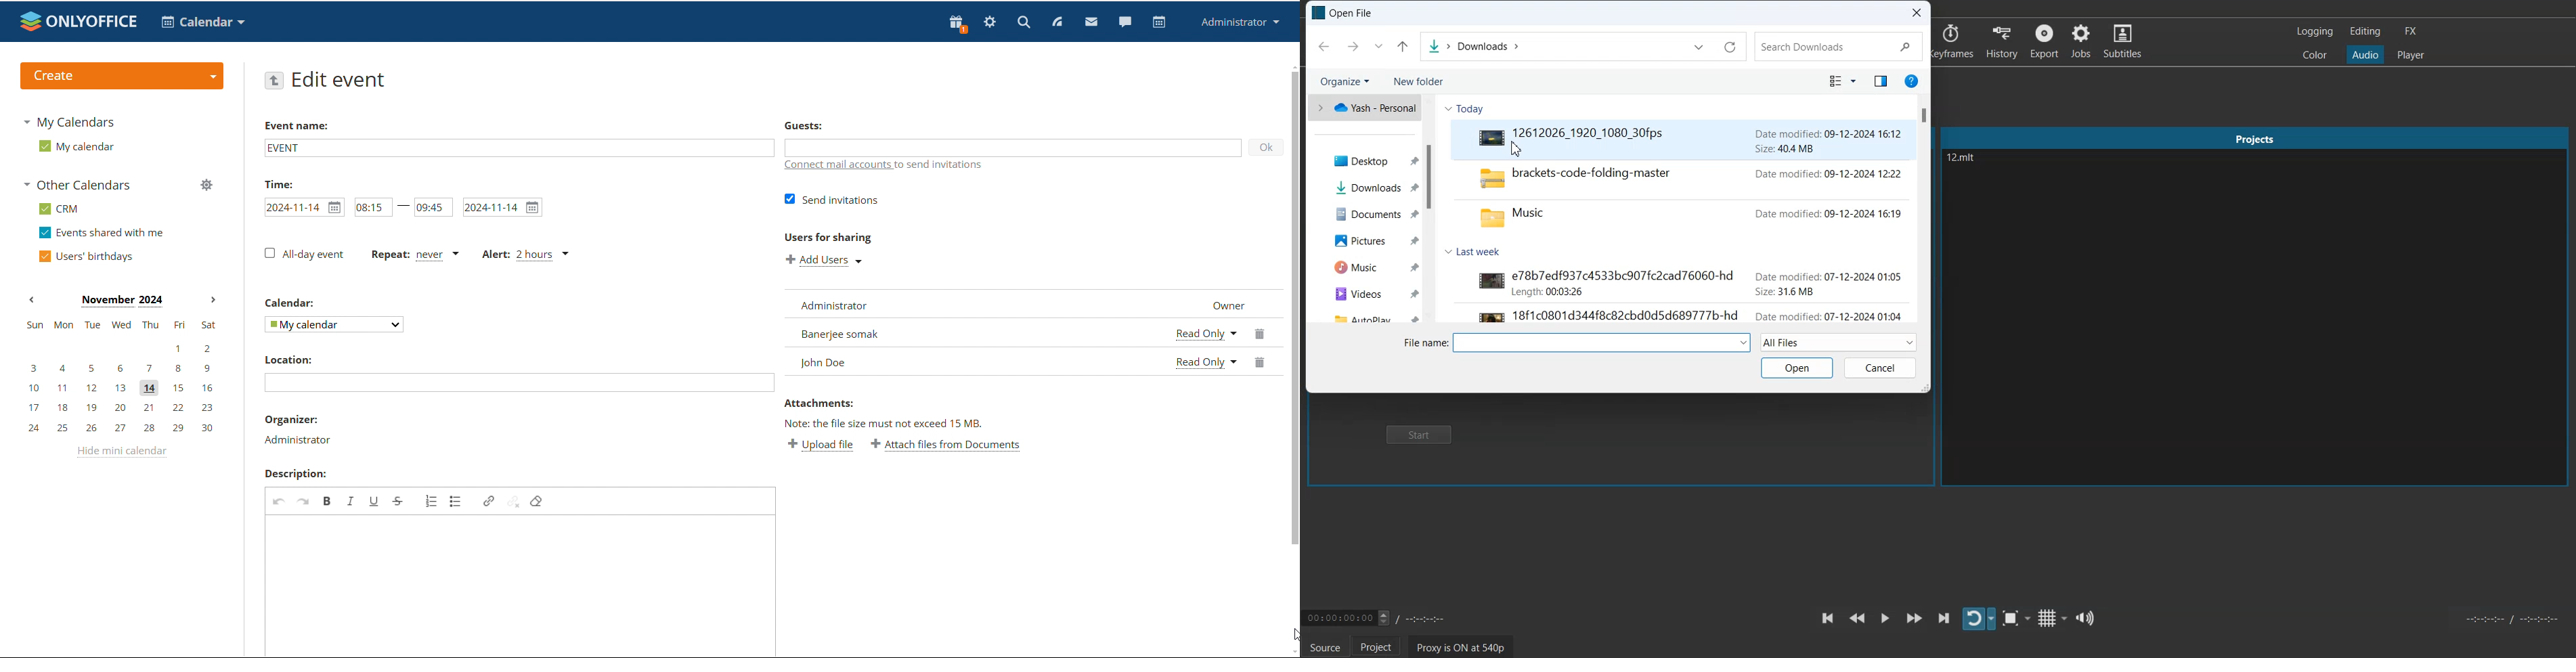 This screenshot has width=2576, height=672. Describe the element at coordinates (1364, 108) in the screenshot. I see `One drive` at that location.